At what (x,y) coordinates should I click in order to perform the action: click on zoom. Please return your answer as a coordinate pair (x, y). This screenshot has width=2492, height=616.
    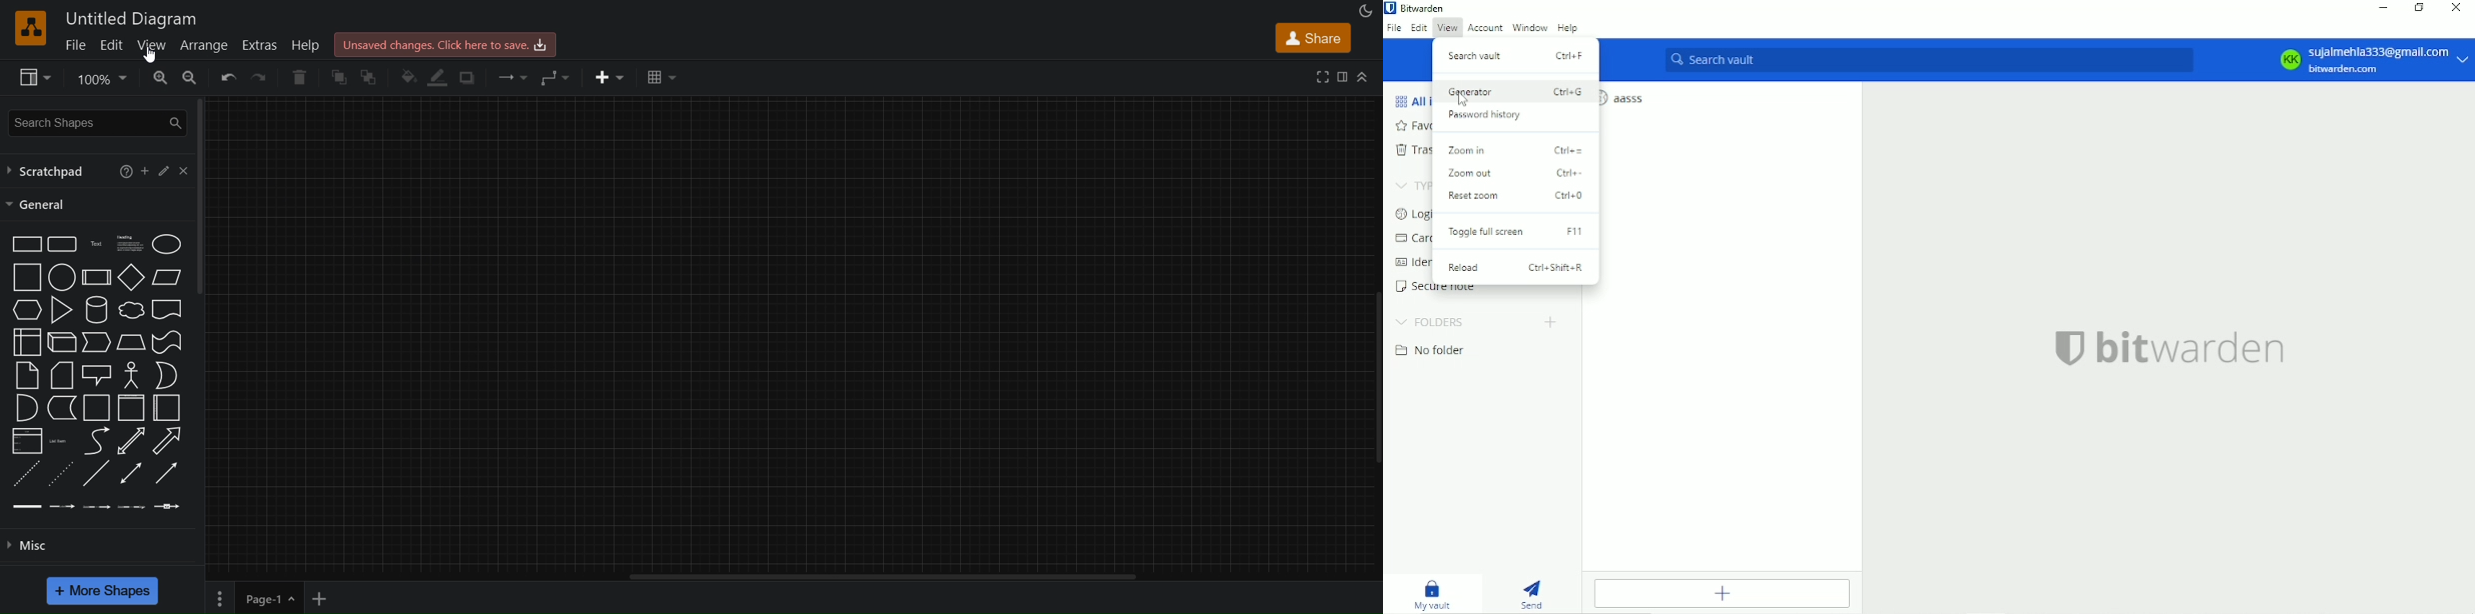
    Looking at the image, I should click on (100, 79).